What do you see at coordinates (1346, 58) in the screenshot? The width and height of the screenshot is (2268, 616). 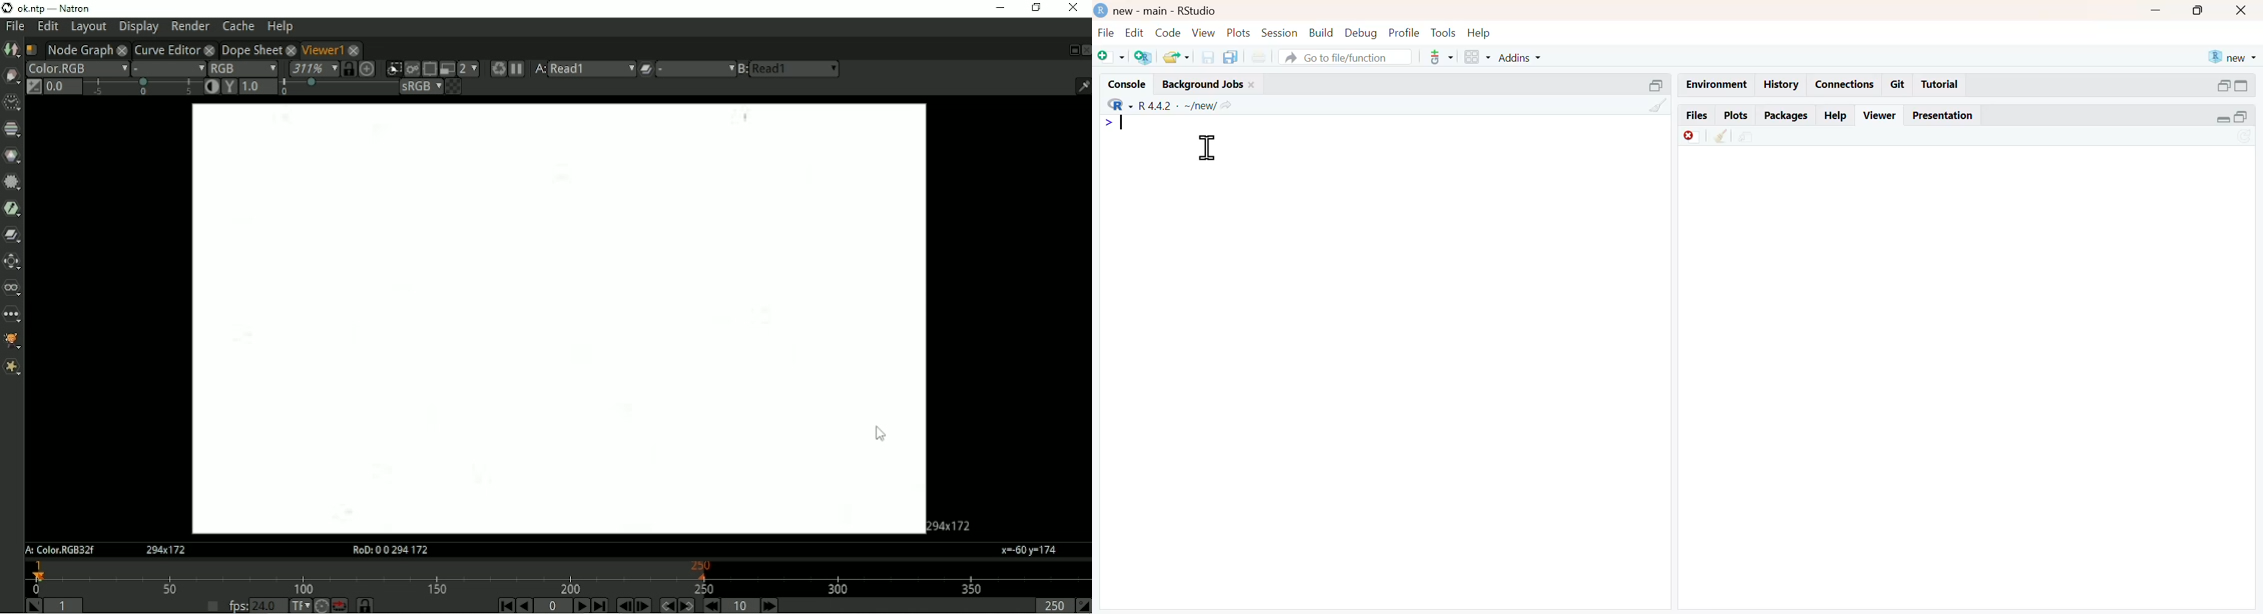 I see `go to file/function` at bounding box center [1346, 58].